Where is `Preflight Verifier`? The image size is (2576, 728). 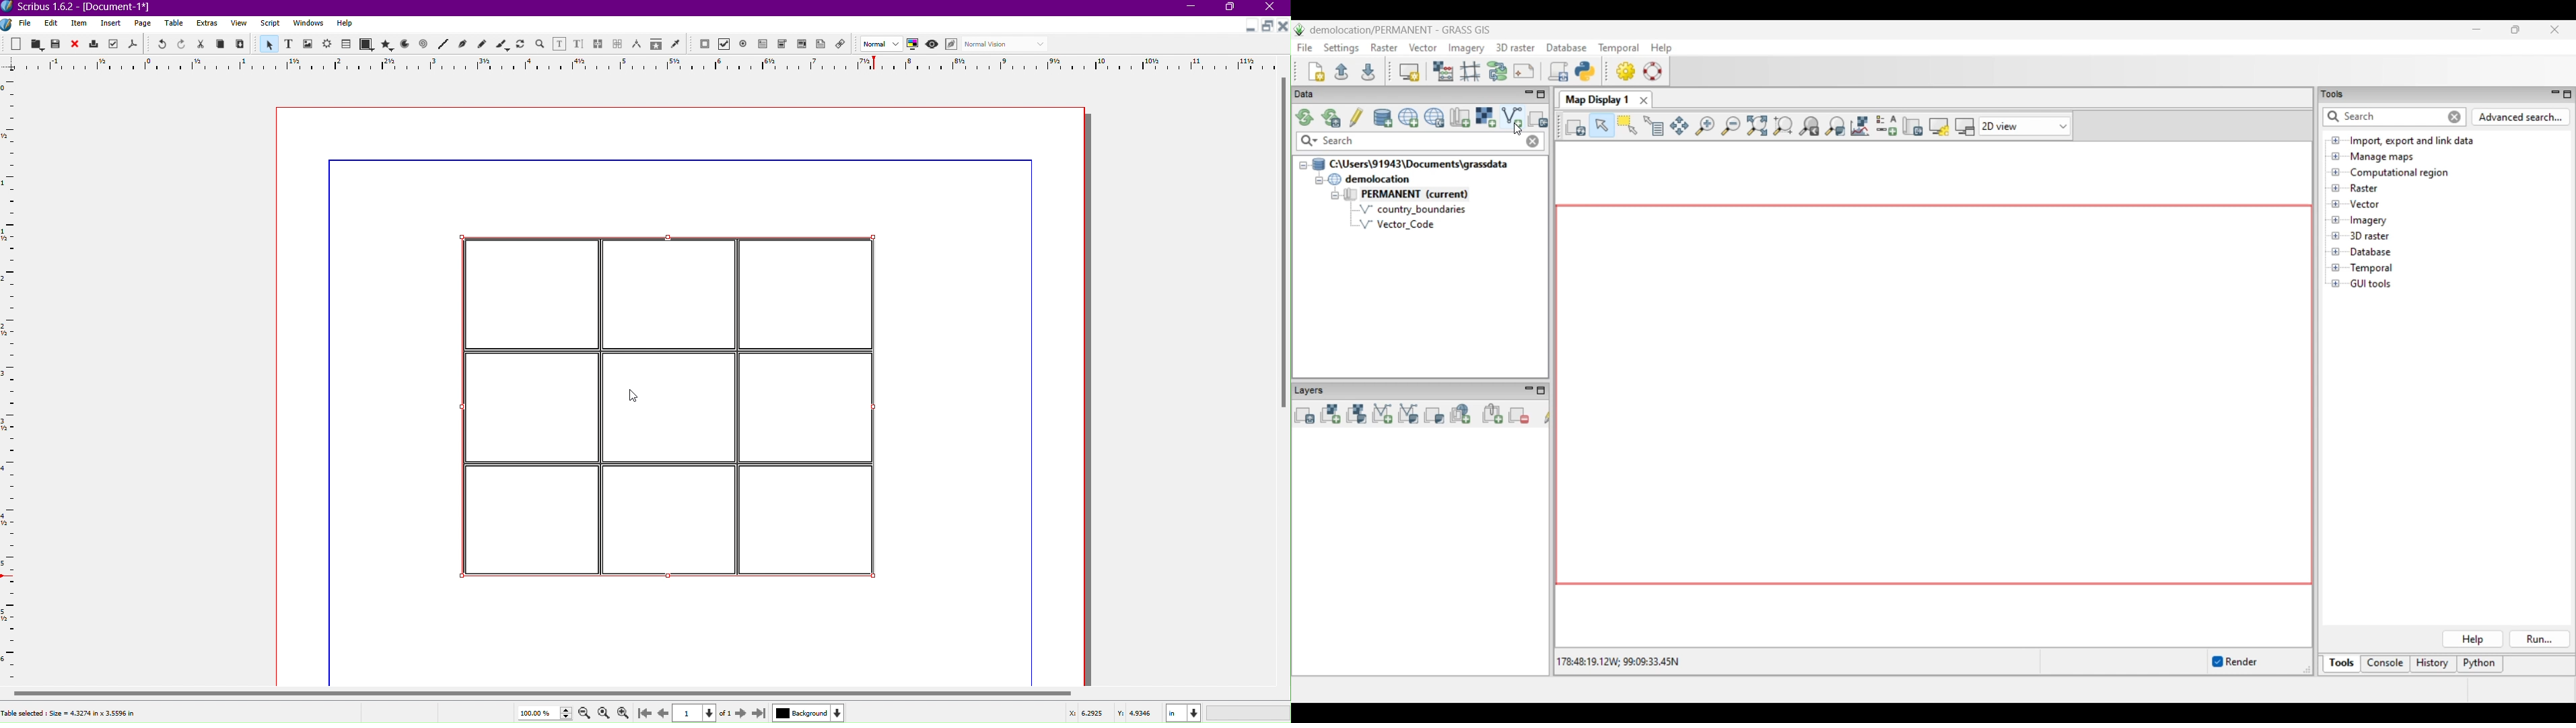 Preflight Verifier is located at coordinates (111, 44).